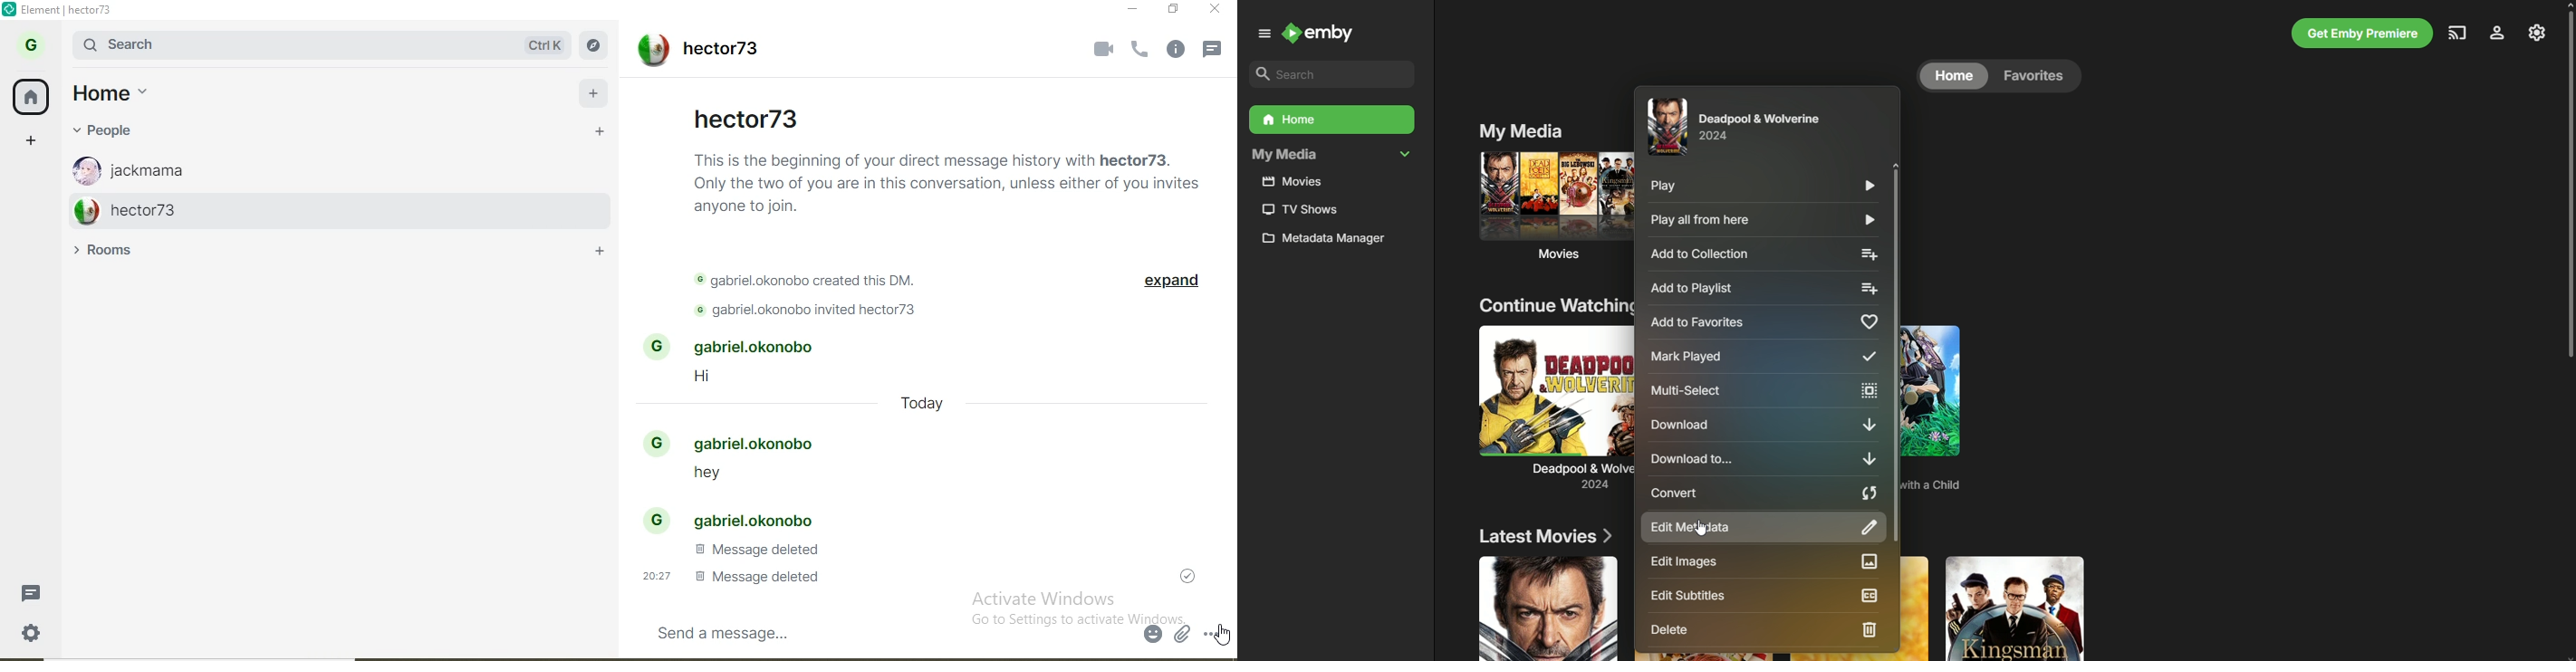 This screenshot has height=672, width=2576. I want to click on text 3, so click(816, 311).